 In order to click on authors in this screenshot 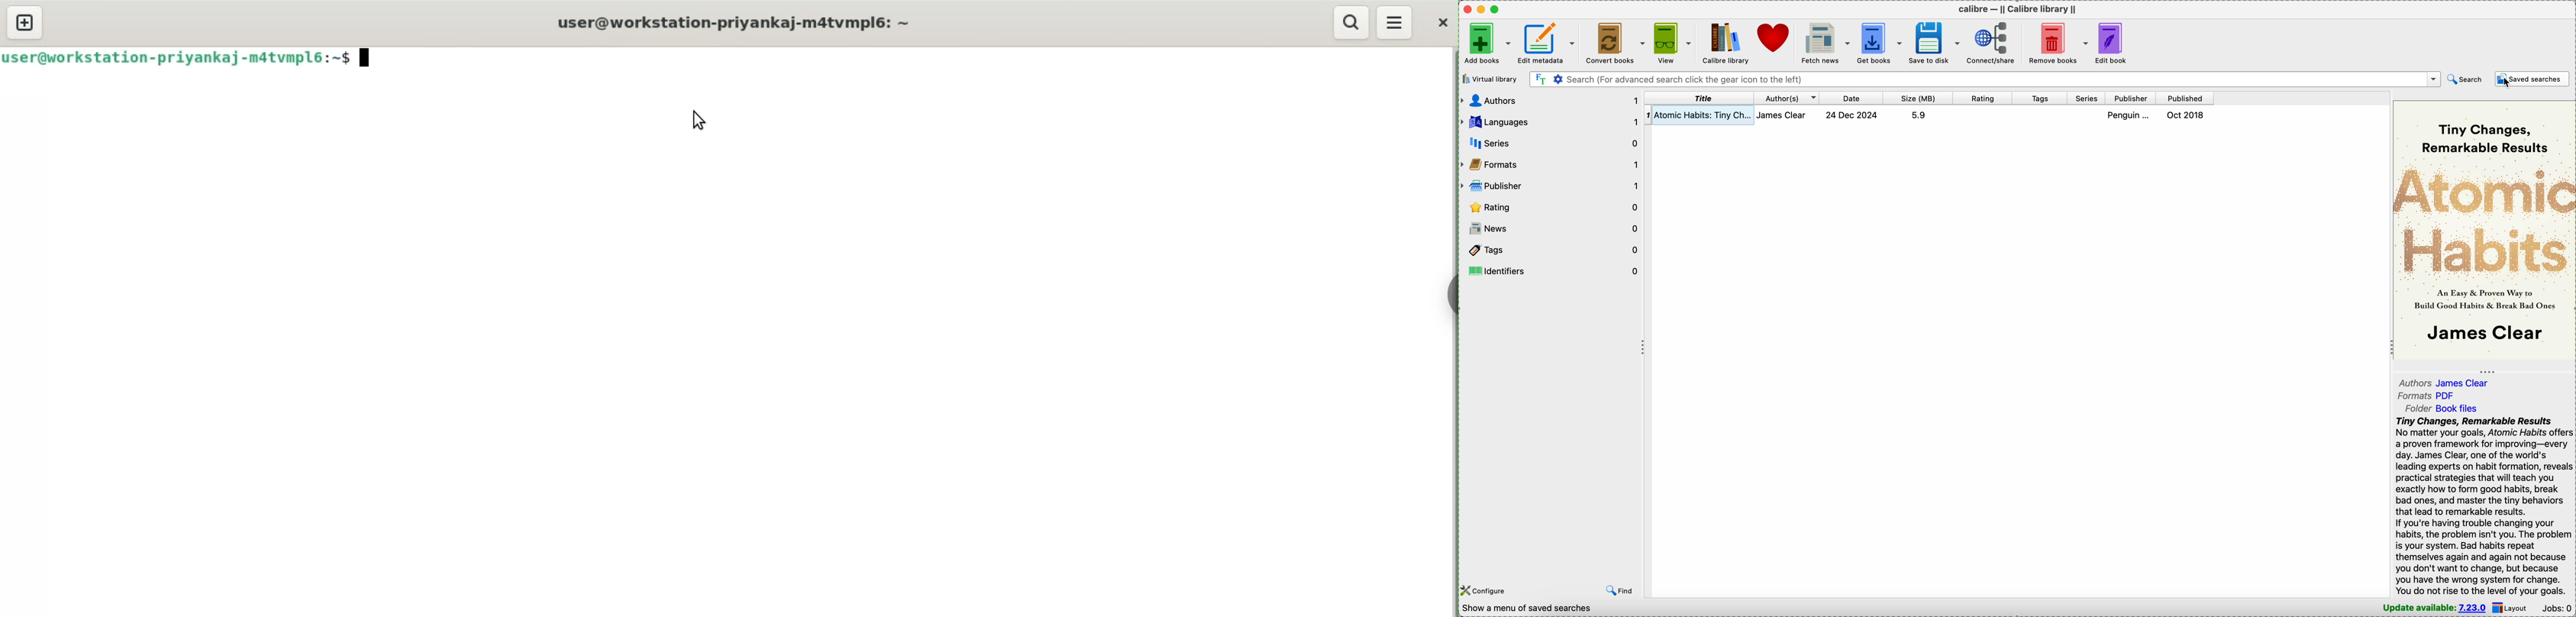, I will do `click(1787, 98)`.